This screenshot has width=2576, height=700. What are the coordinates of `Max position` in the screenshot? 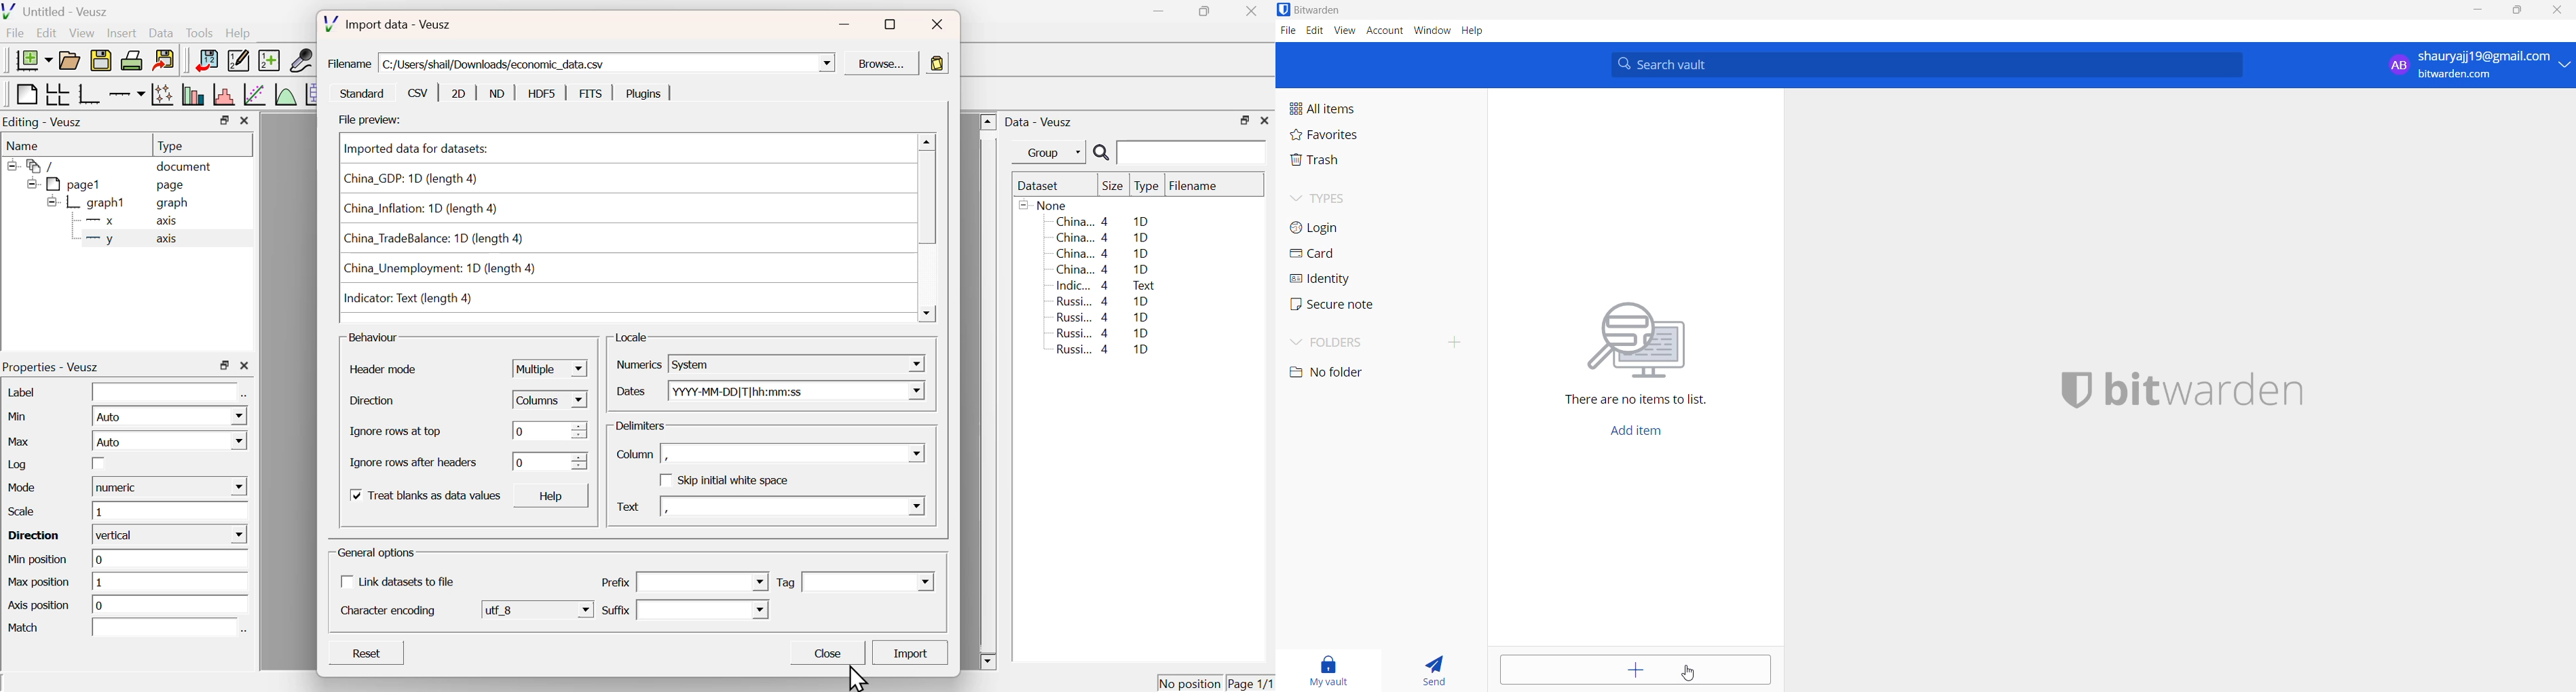 It's located at (41, 583).